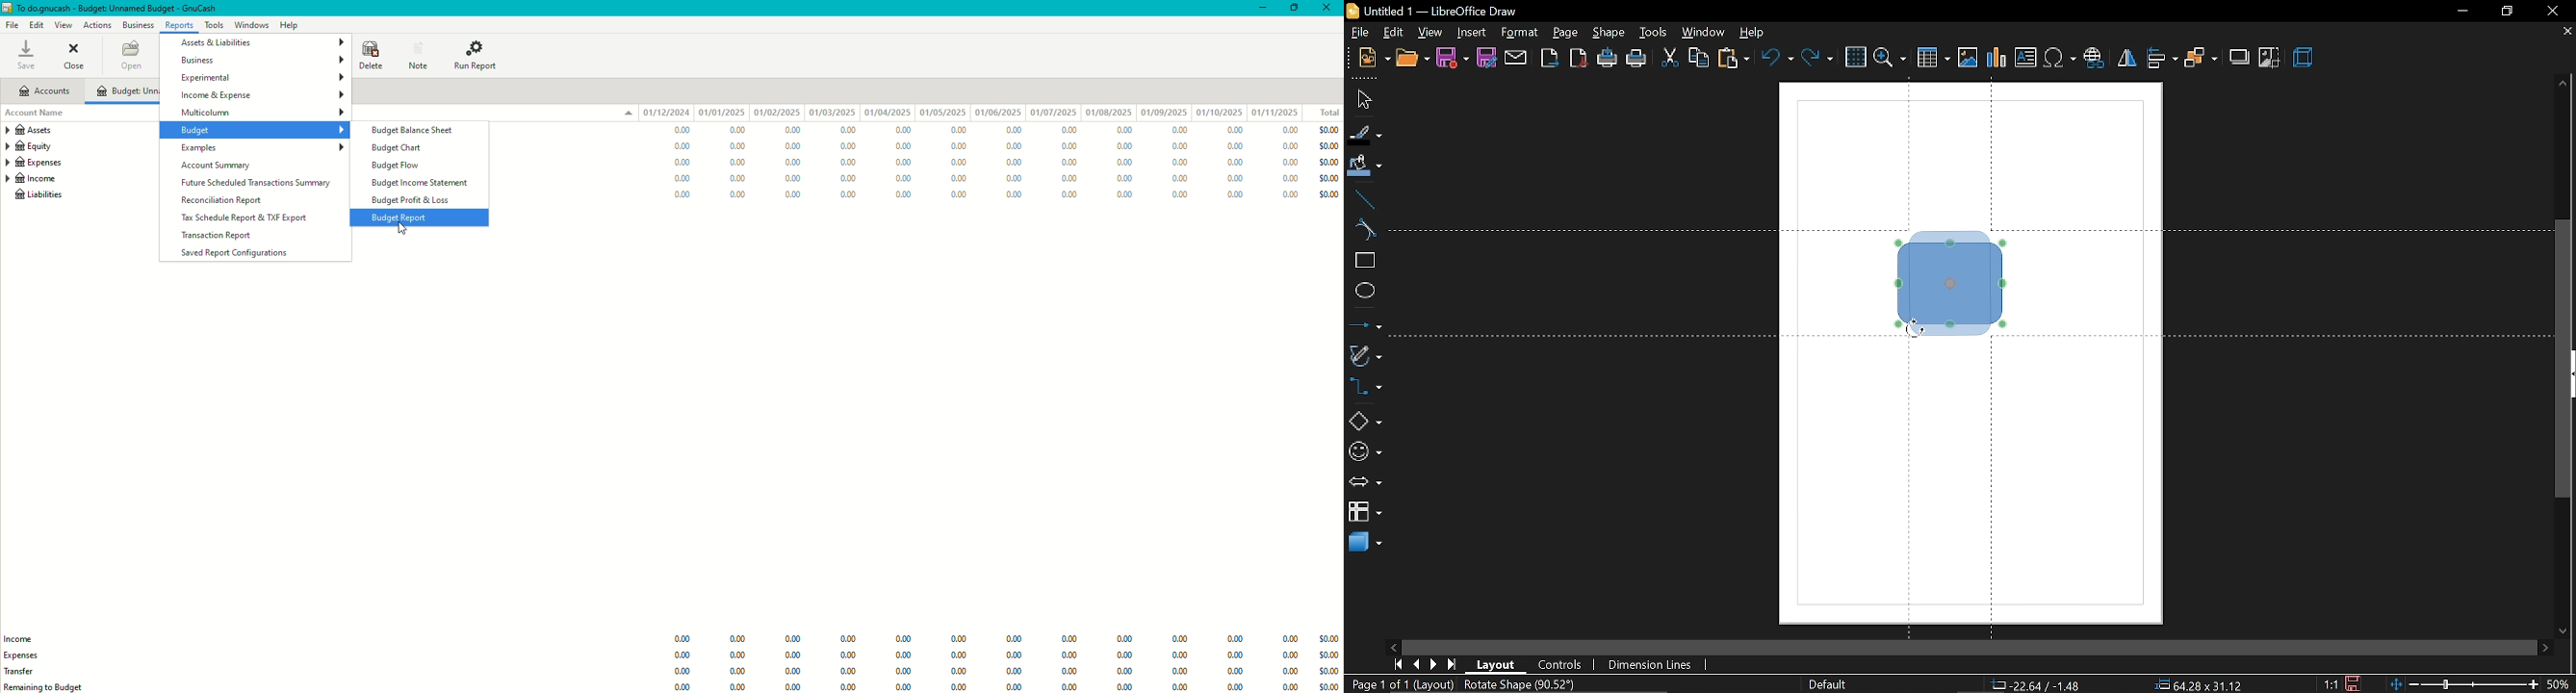  Describe the element at coordinates (1521, 684) in the screenshot. I see `Rotate shape(90.52)` at that location.